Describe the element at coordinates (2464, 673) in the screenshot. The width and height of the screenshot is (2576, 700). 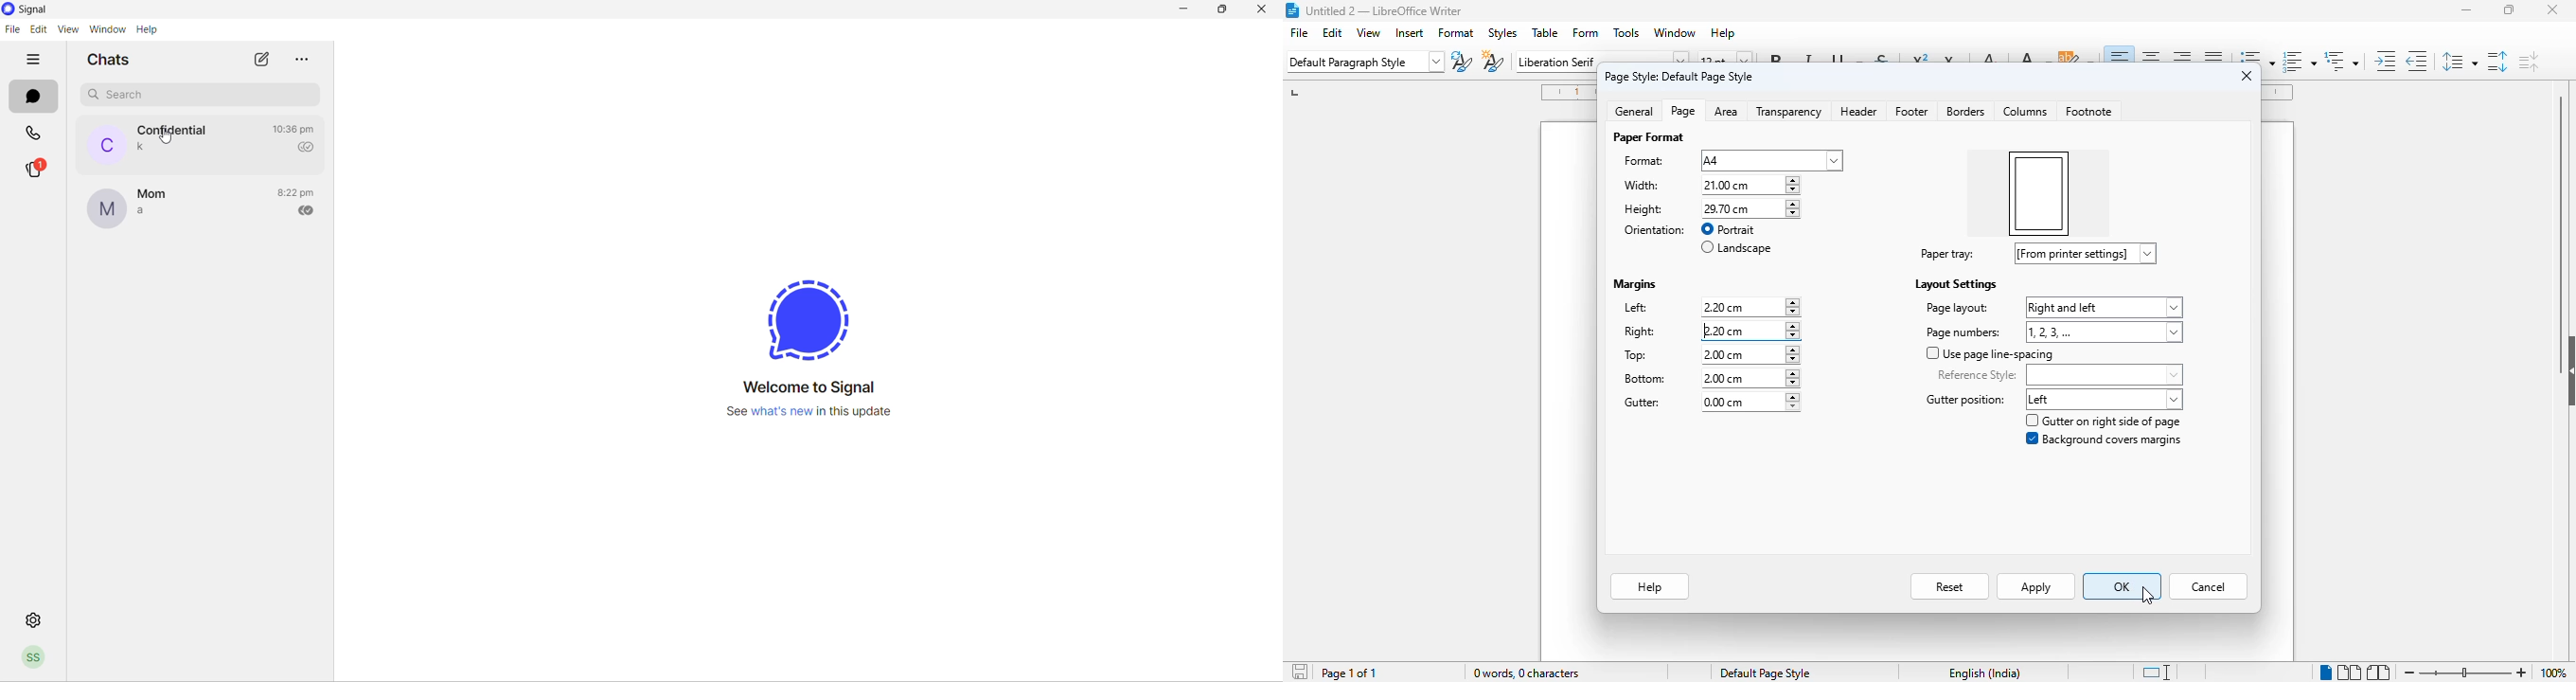
I see `zoom in or zoom out bar` at that location.